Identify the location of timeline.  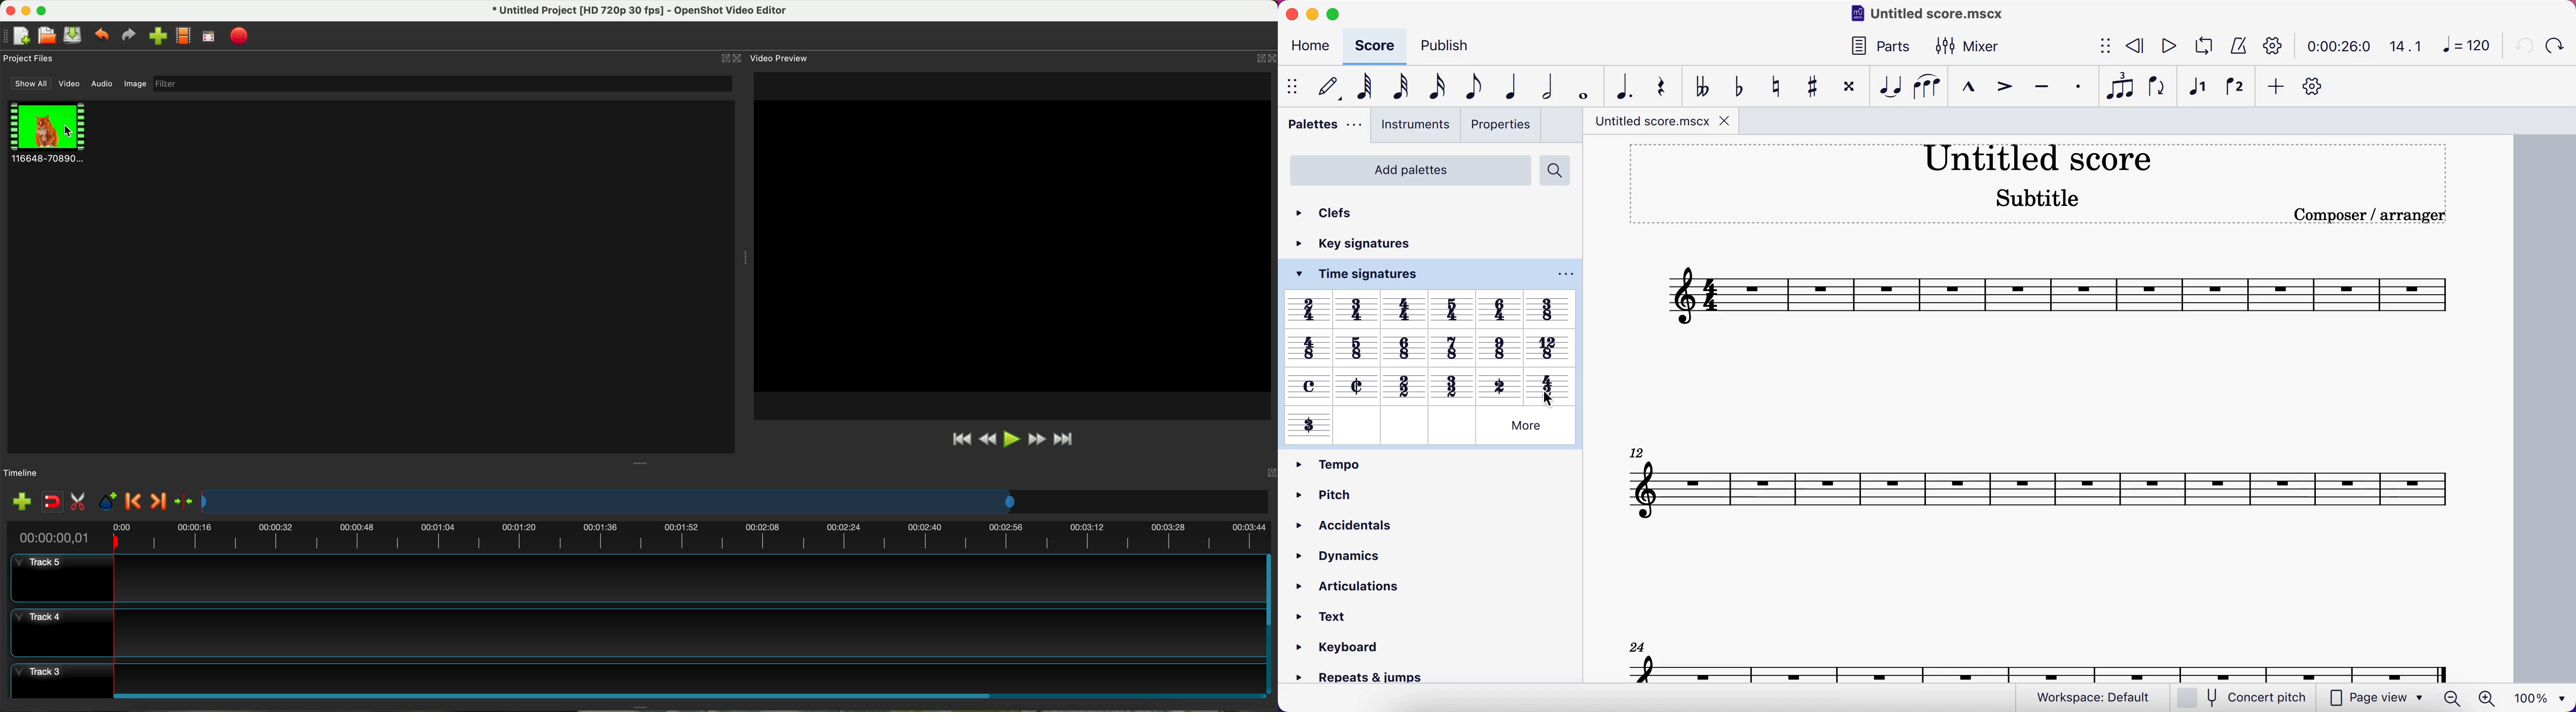
(736, 502).